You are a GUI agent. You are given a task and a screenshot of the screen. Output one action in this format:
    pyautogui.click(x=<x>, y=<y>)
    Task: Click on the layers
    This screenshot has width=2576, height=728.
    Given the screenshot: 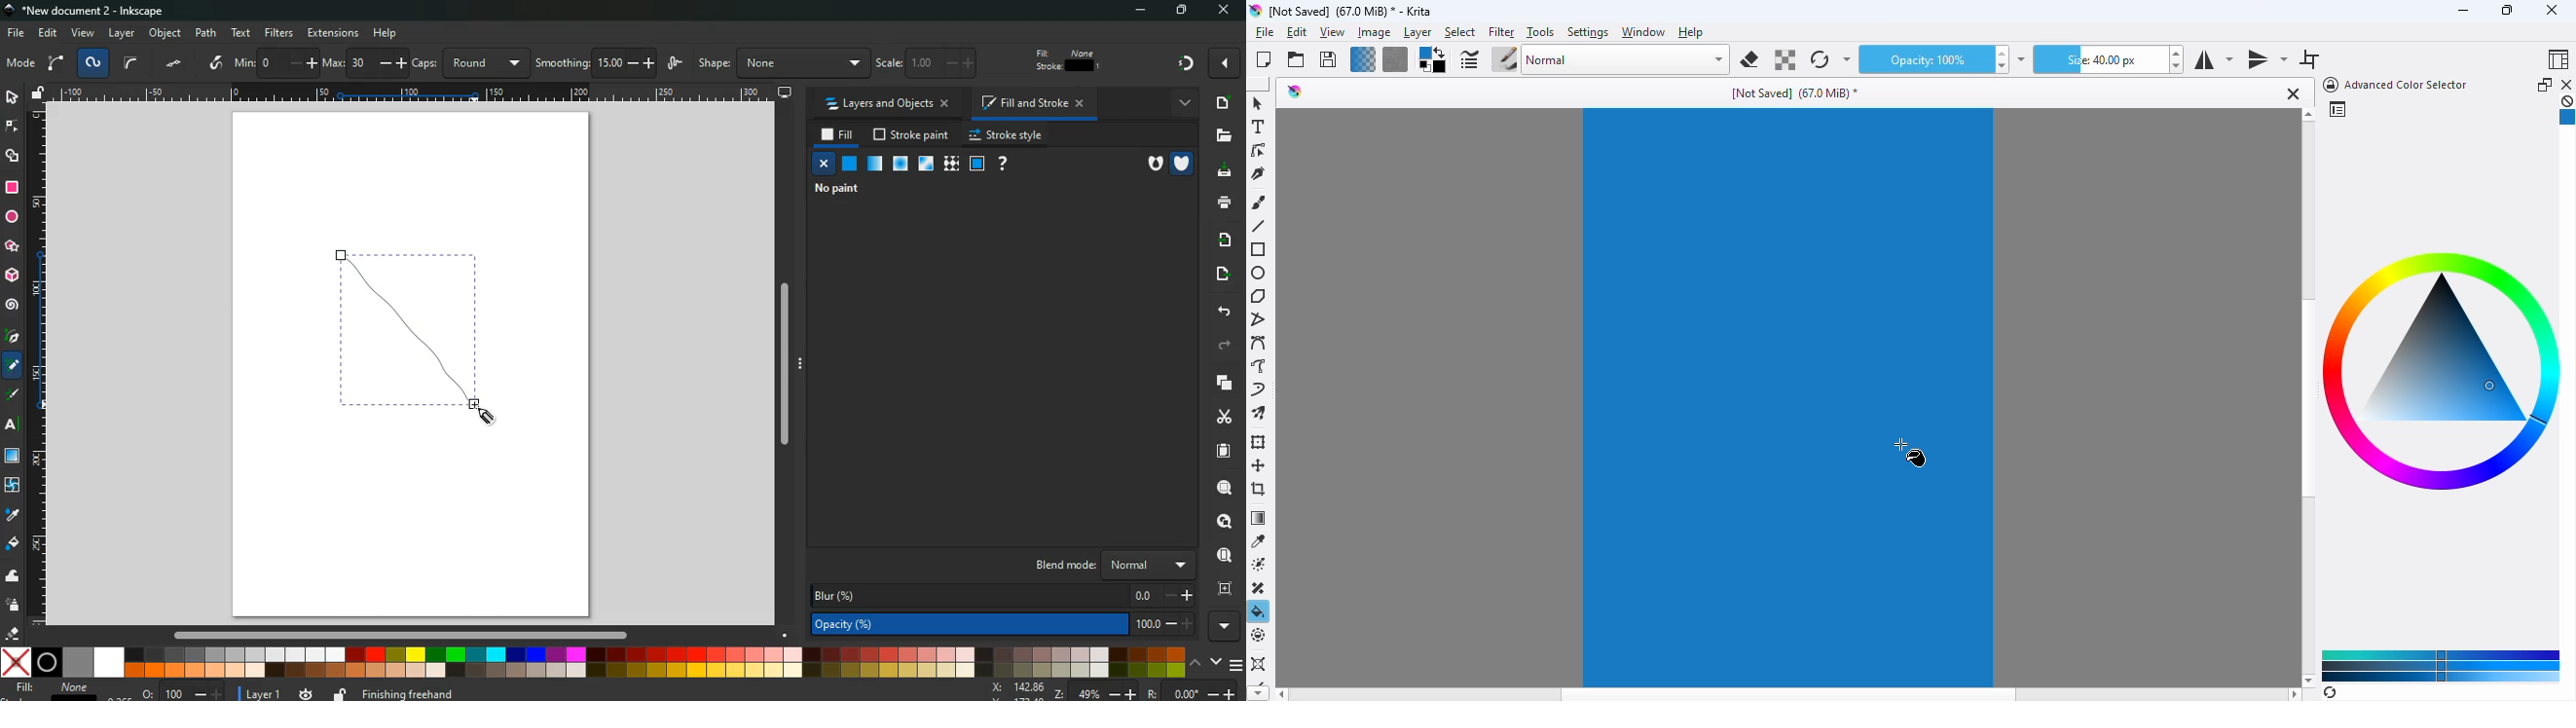 What is the action you would take?
    pyautogui.click(x=1221, y=382)
    